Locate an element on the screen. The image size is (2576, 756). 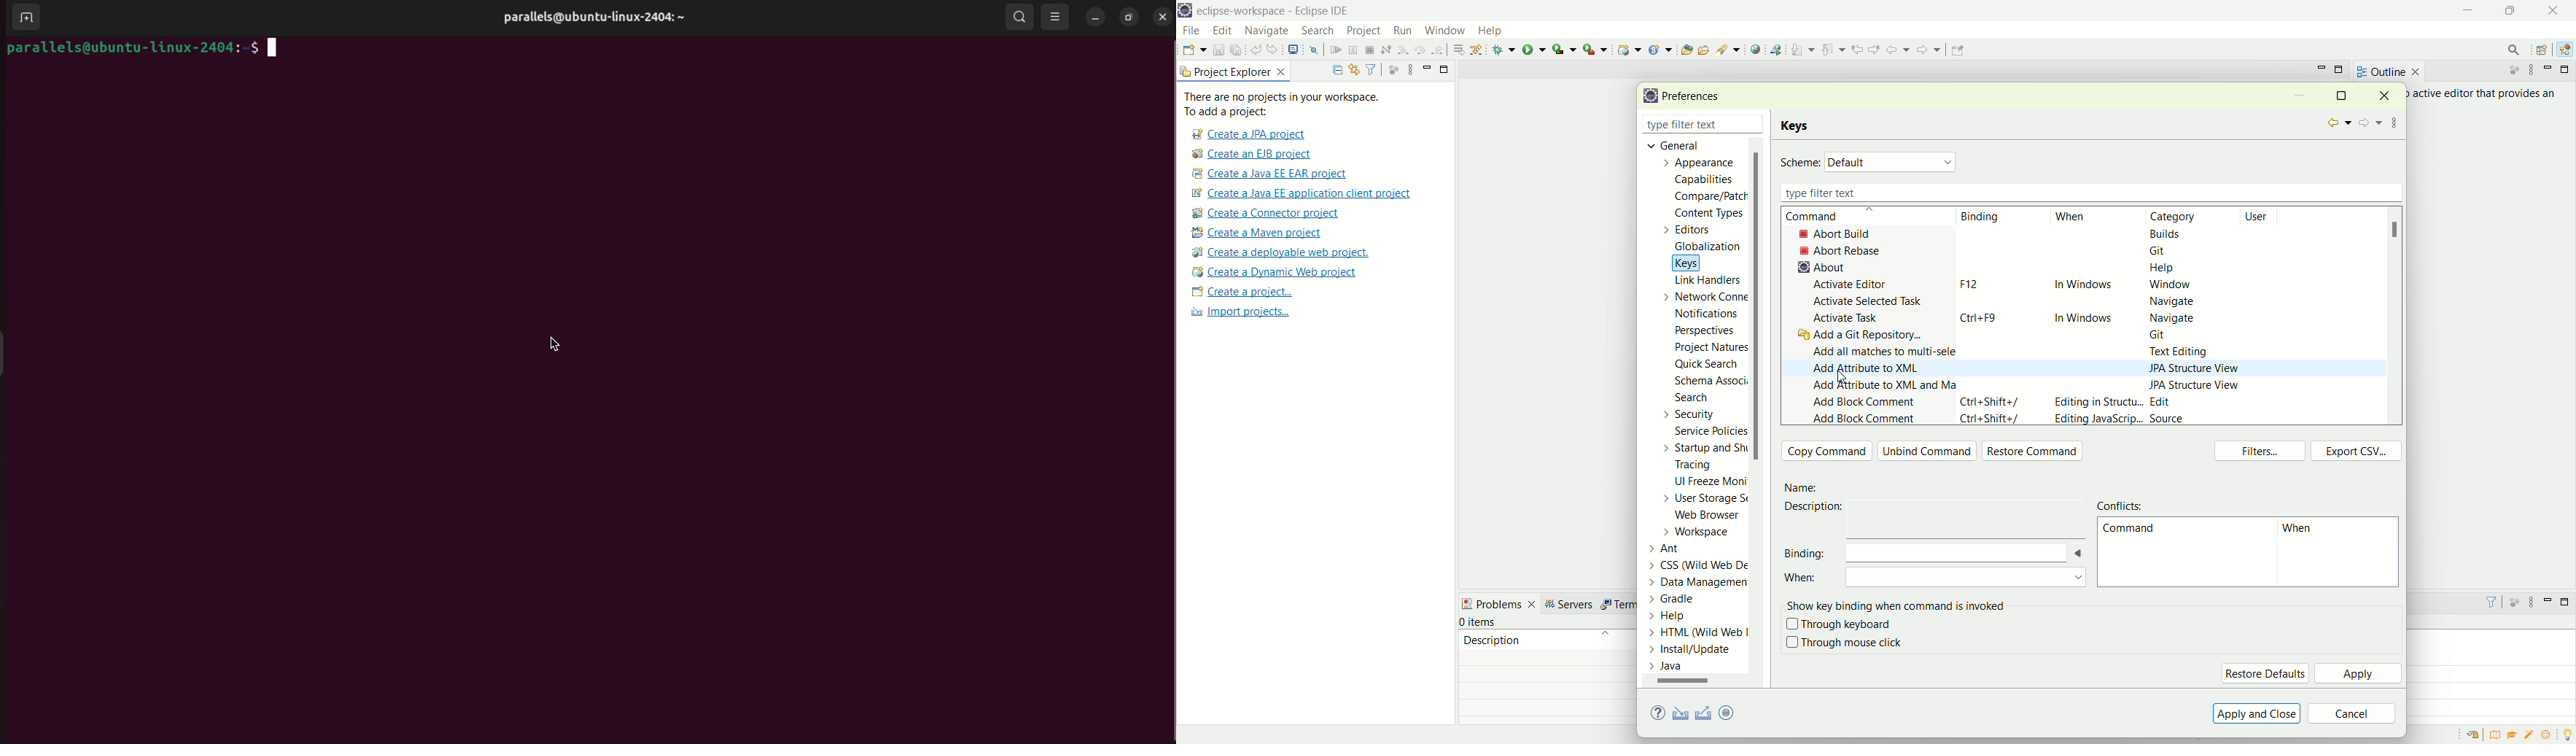
type filter text is located at coordinates (2087, 193).